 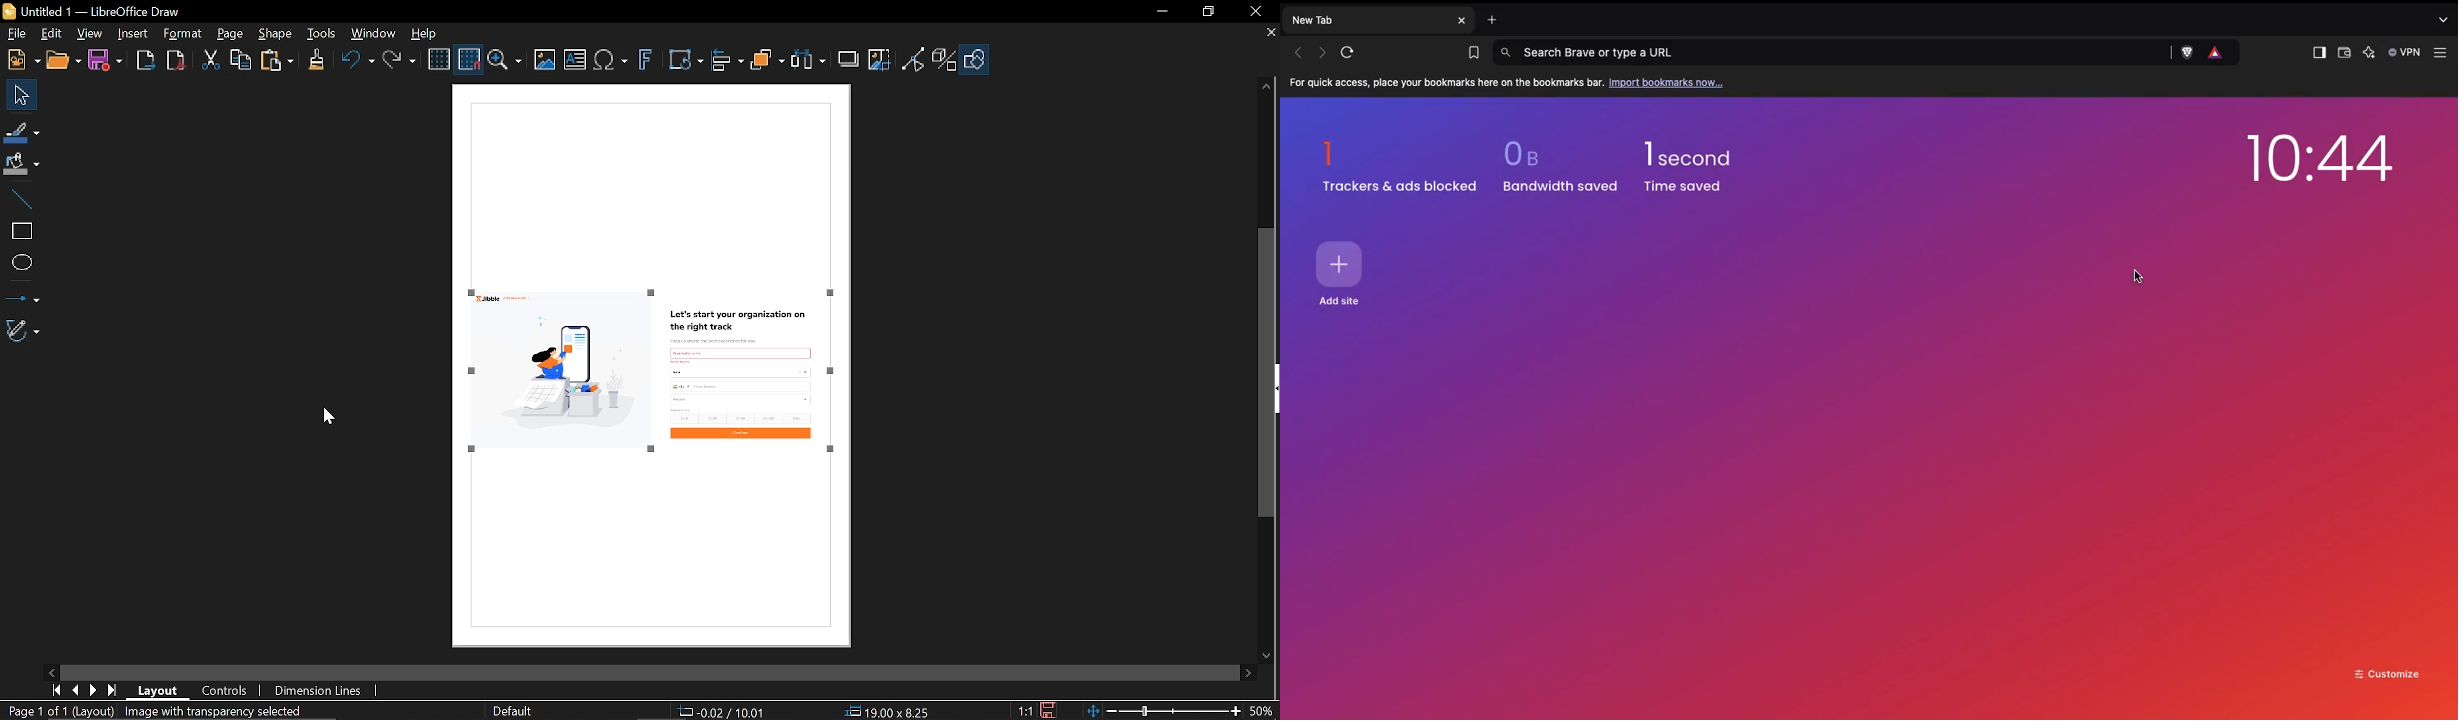 I want to click on Sidebar, so click(x=2317, y=53).